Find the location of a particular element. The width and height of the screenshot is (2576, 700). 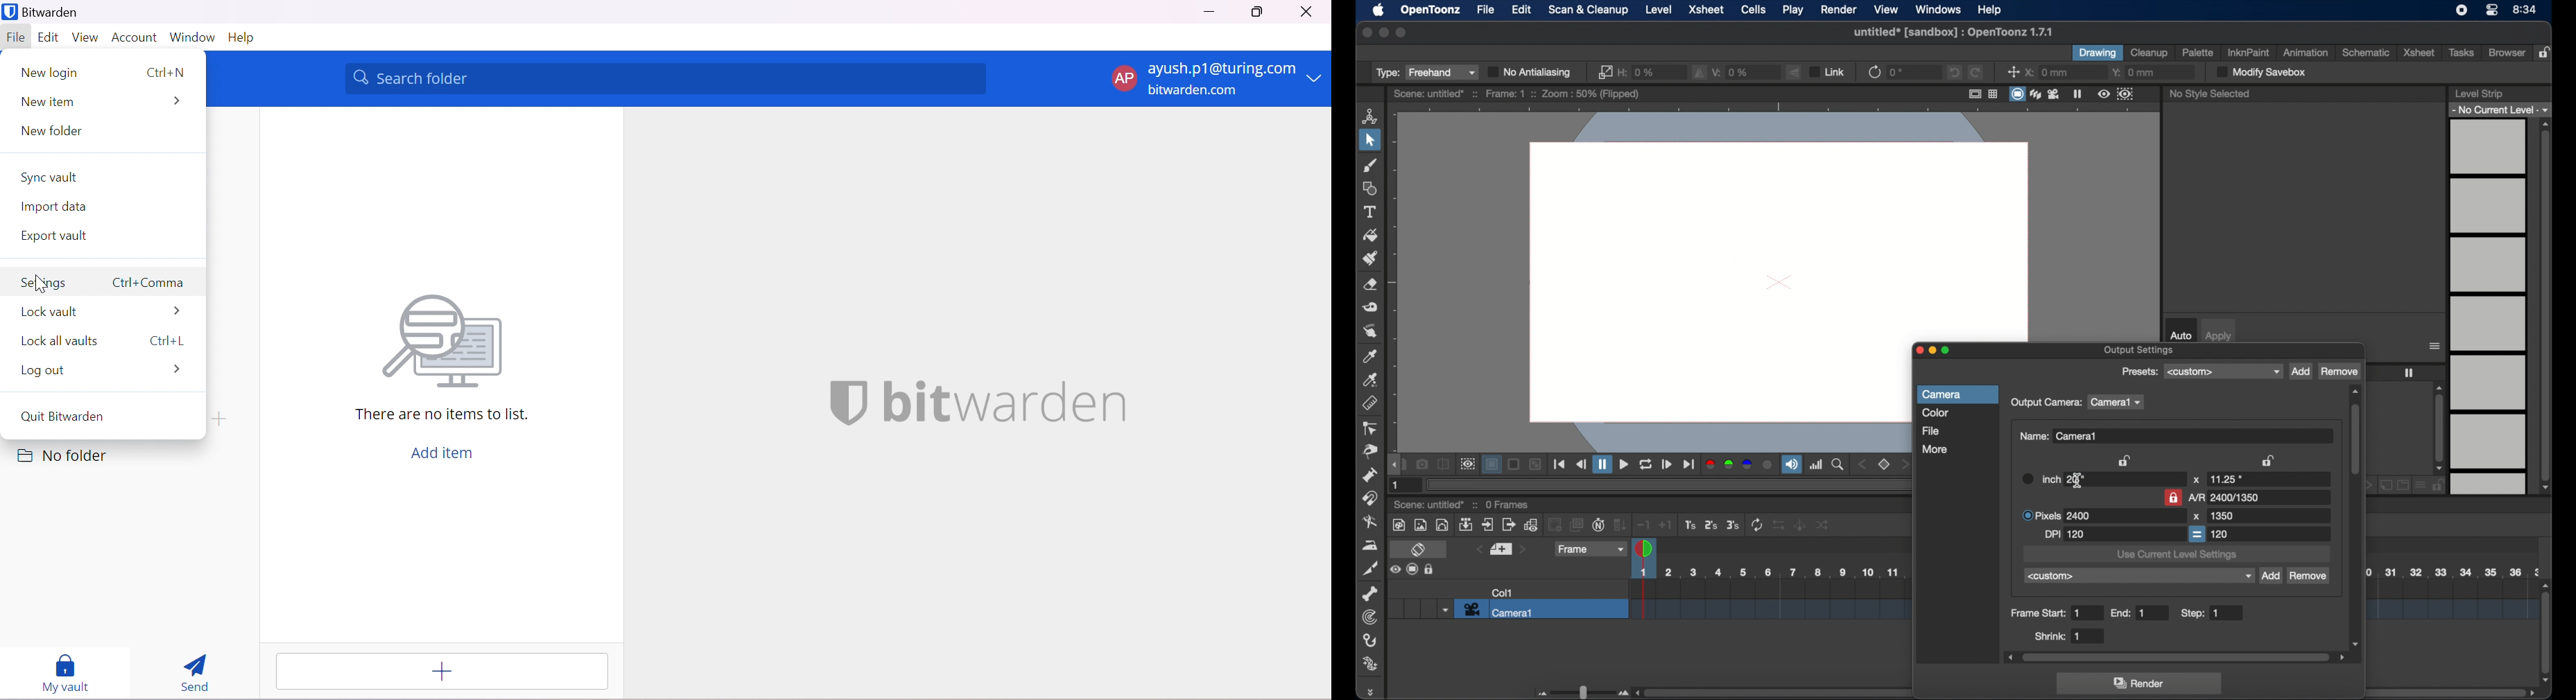

time is located at coordinates (2525, 10).